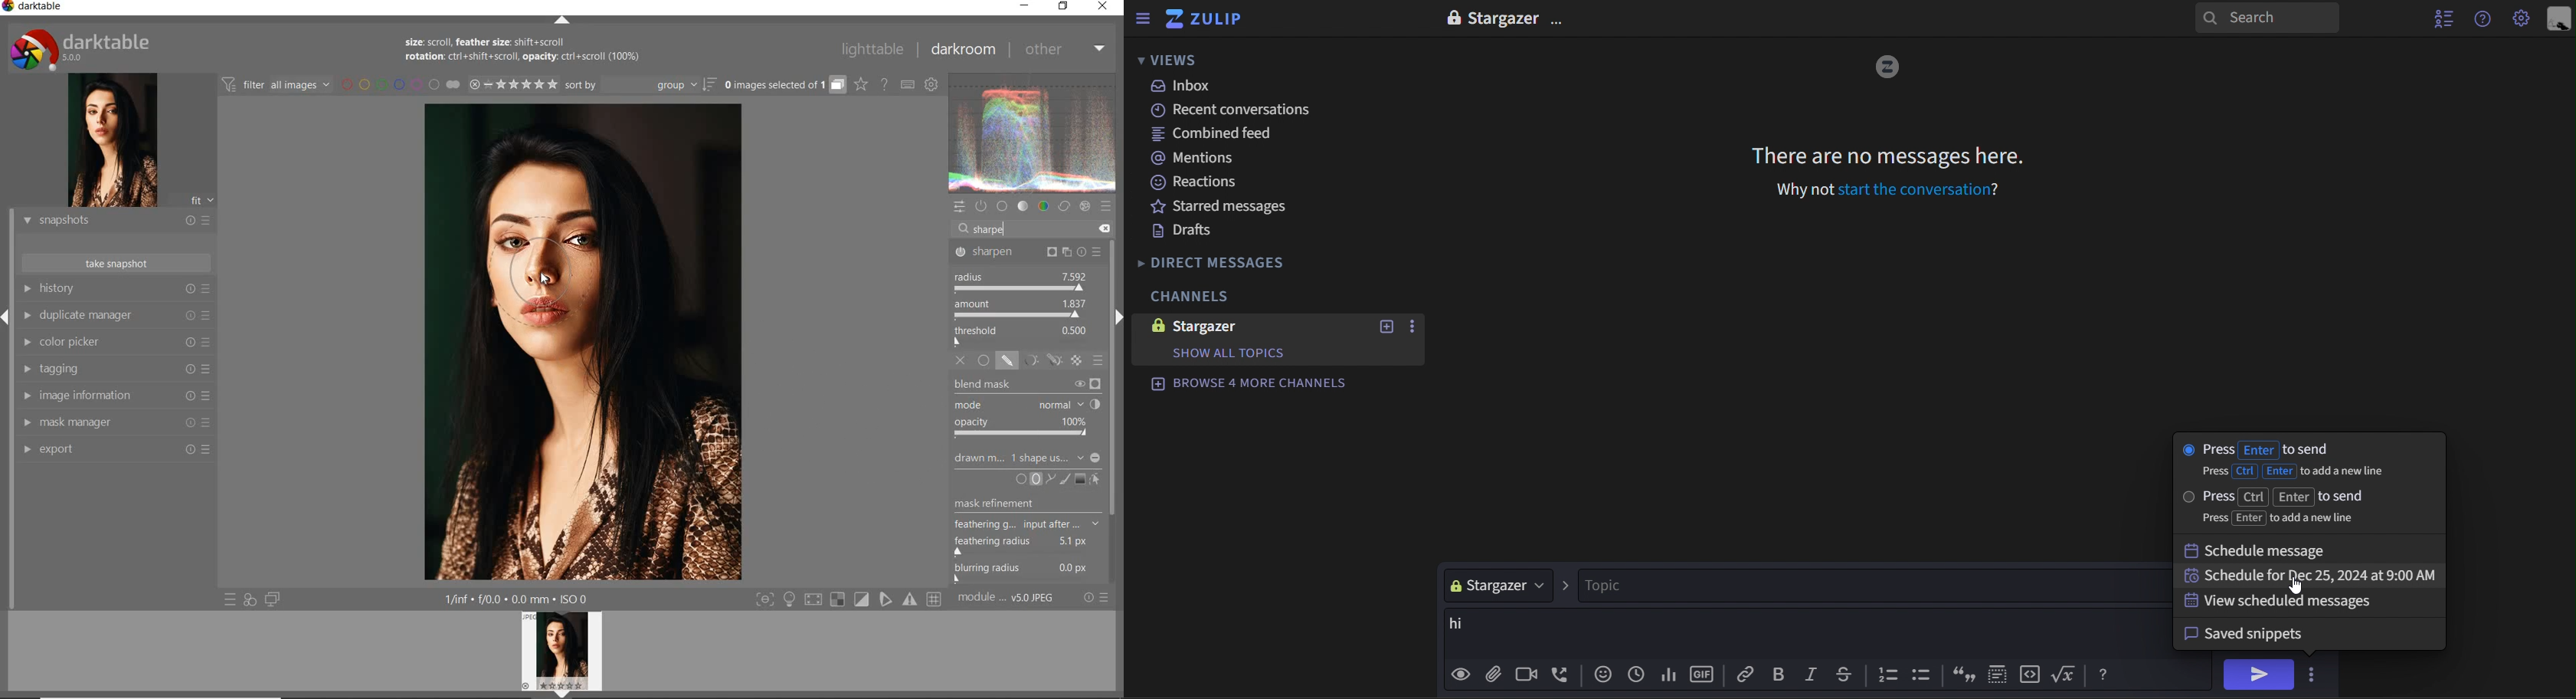 This screenshot has height=700, width=2576. Describe the element at coordinates (1097, 478) in the screenshot. I see `EDIT MASK ELEMENT` at that location.